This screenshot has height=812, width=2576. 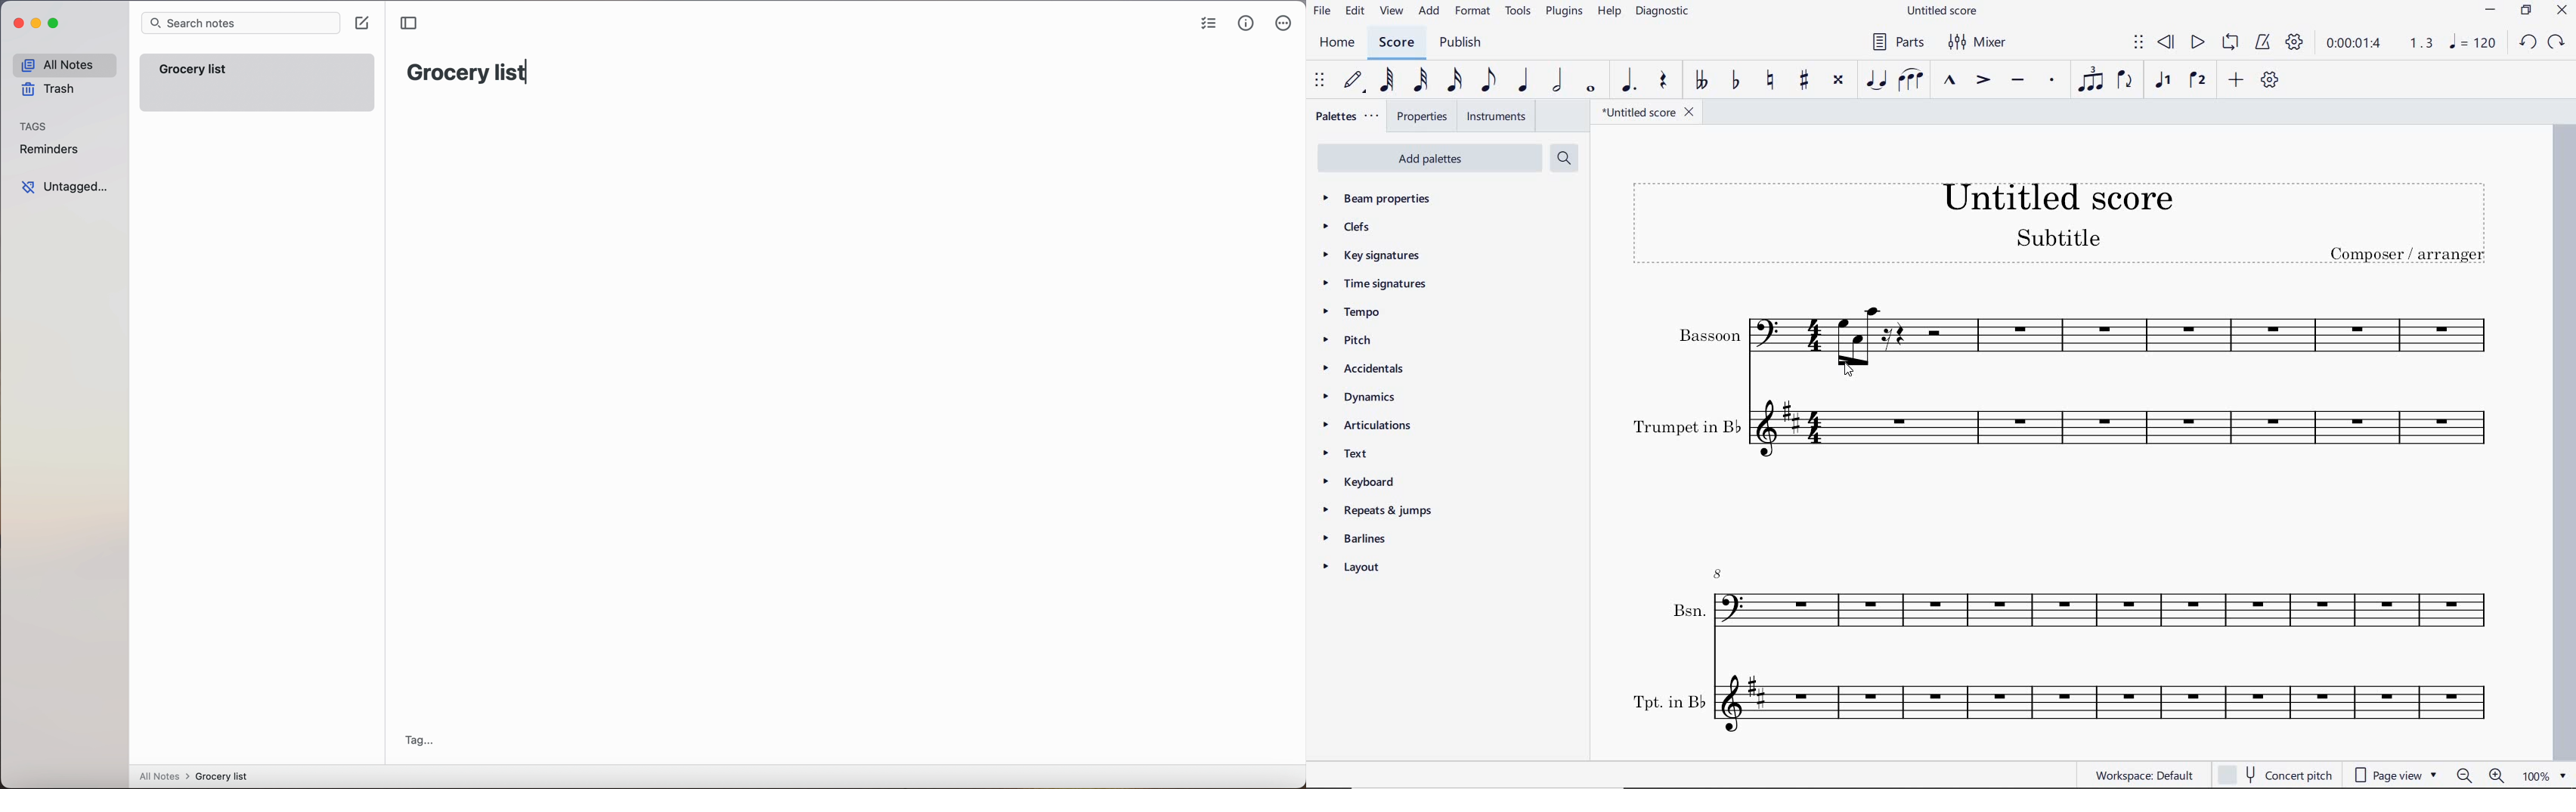 What do you see at coordinates (1429, 11) in the screenshot?
I see `add` at bounding box center [1429, 11].